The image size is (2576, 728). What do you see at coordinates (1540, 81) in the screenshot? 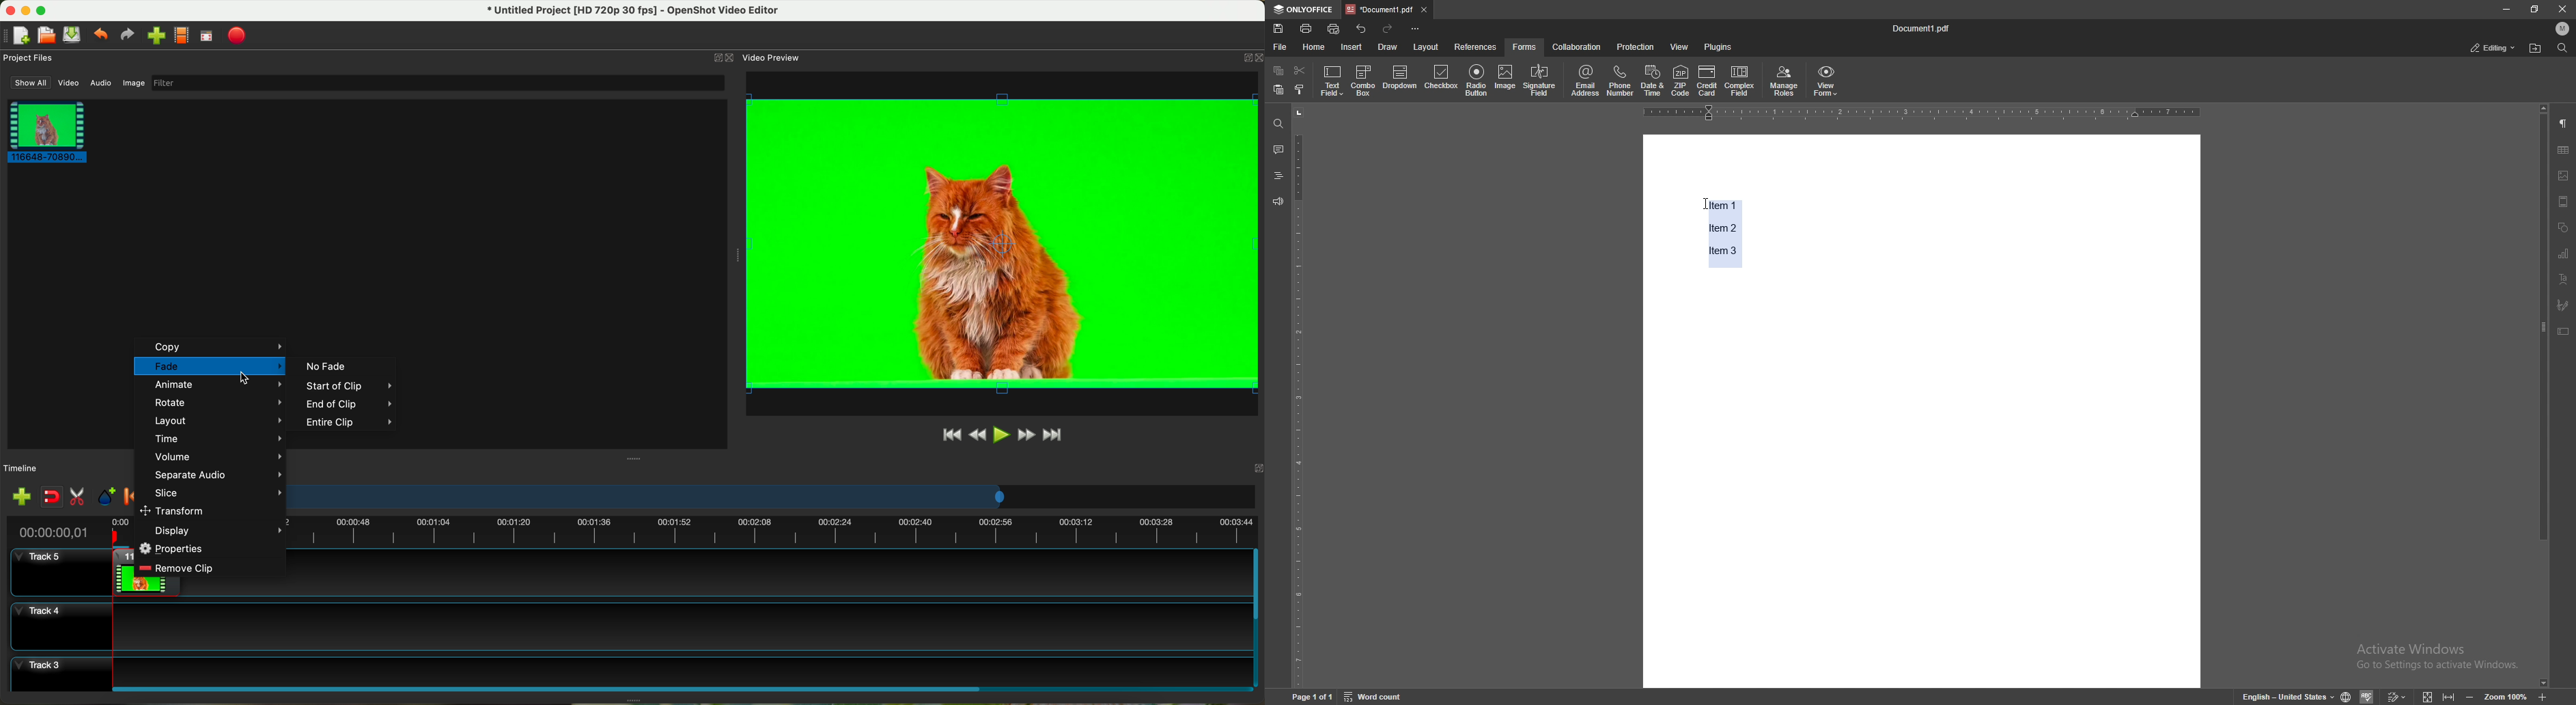
I see `signature field` at bounding box center [1540, 81].